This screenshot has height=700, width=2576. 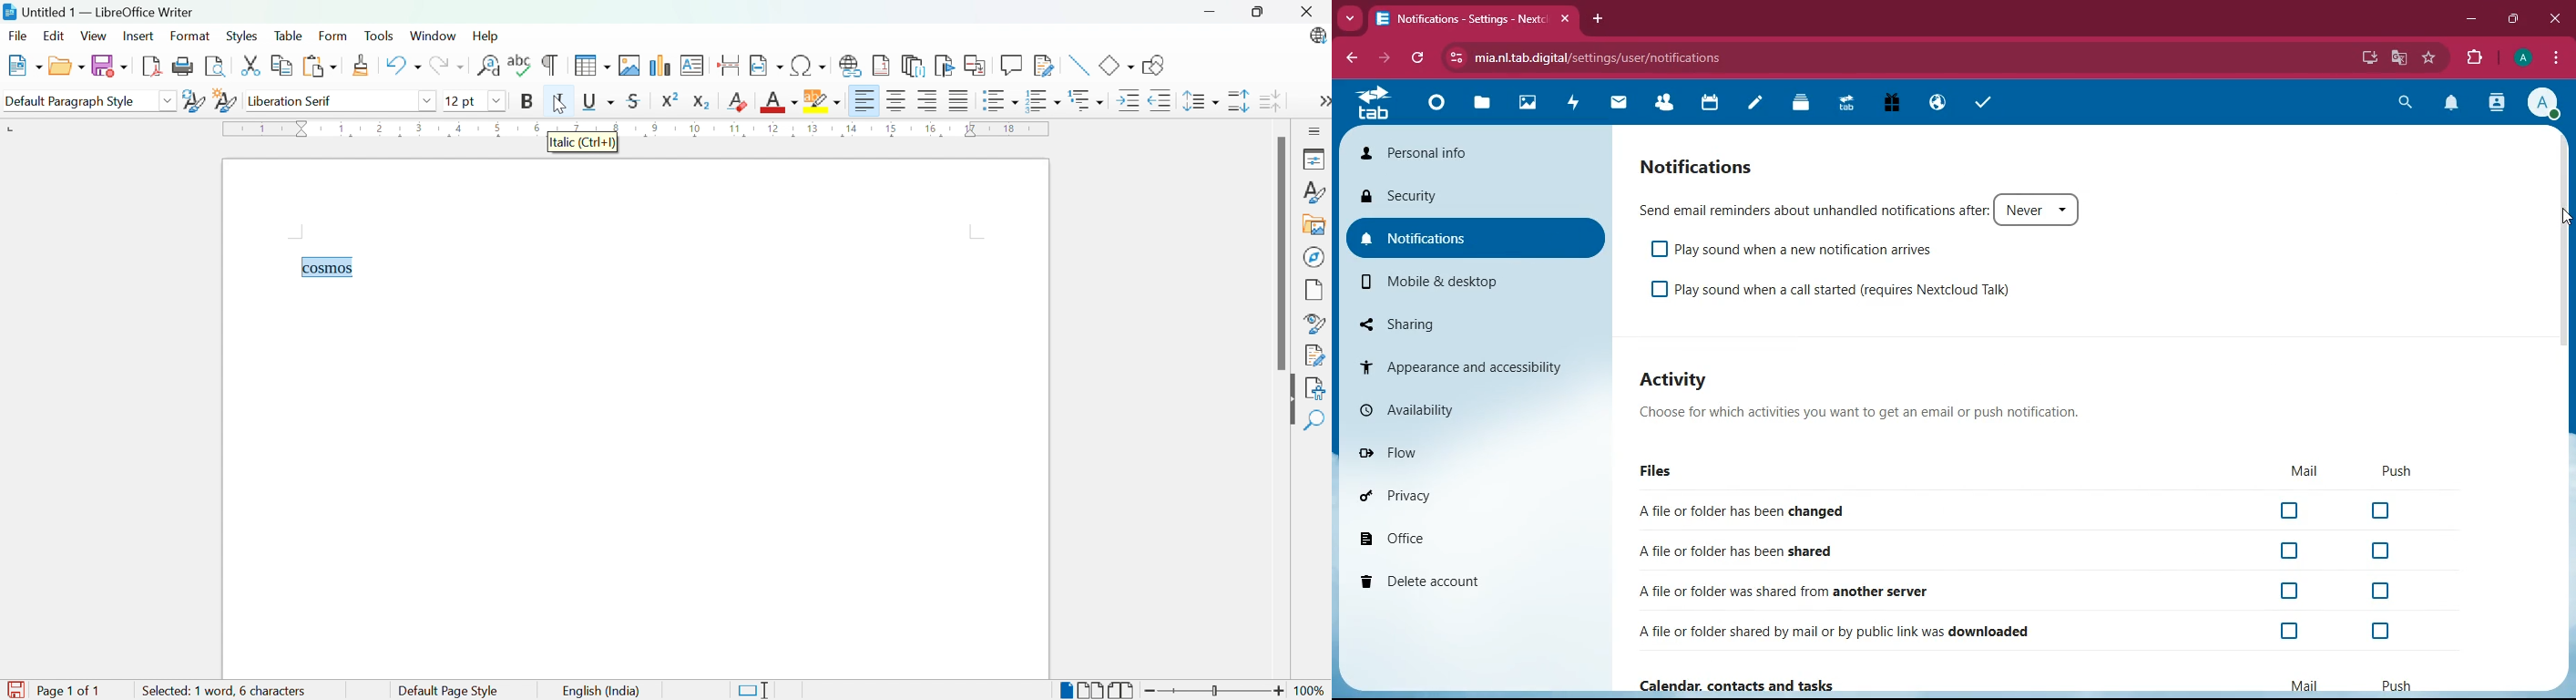 I want to click on Scroll bar, so click(x=1277, y=255).